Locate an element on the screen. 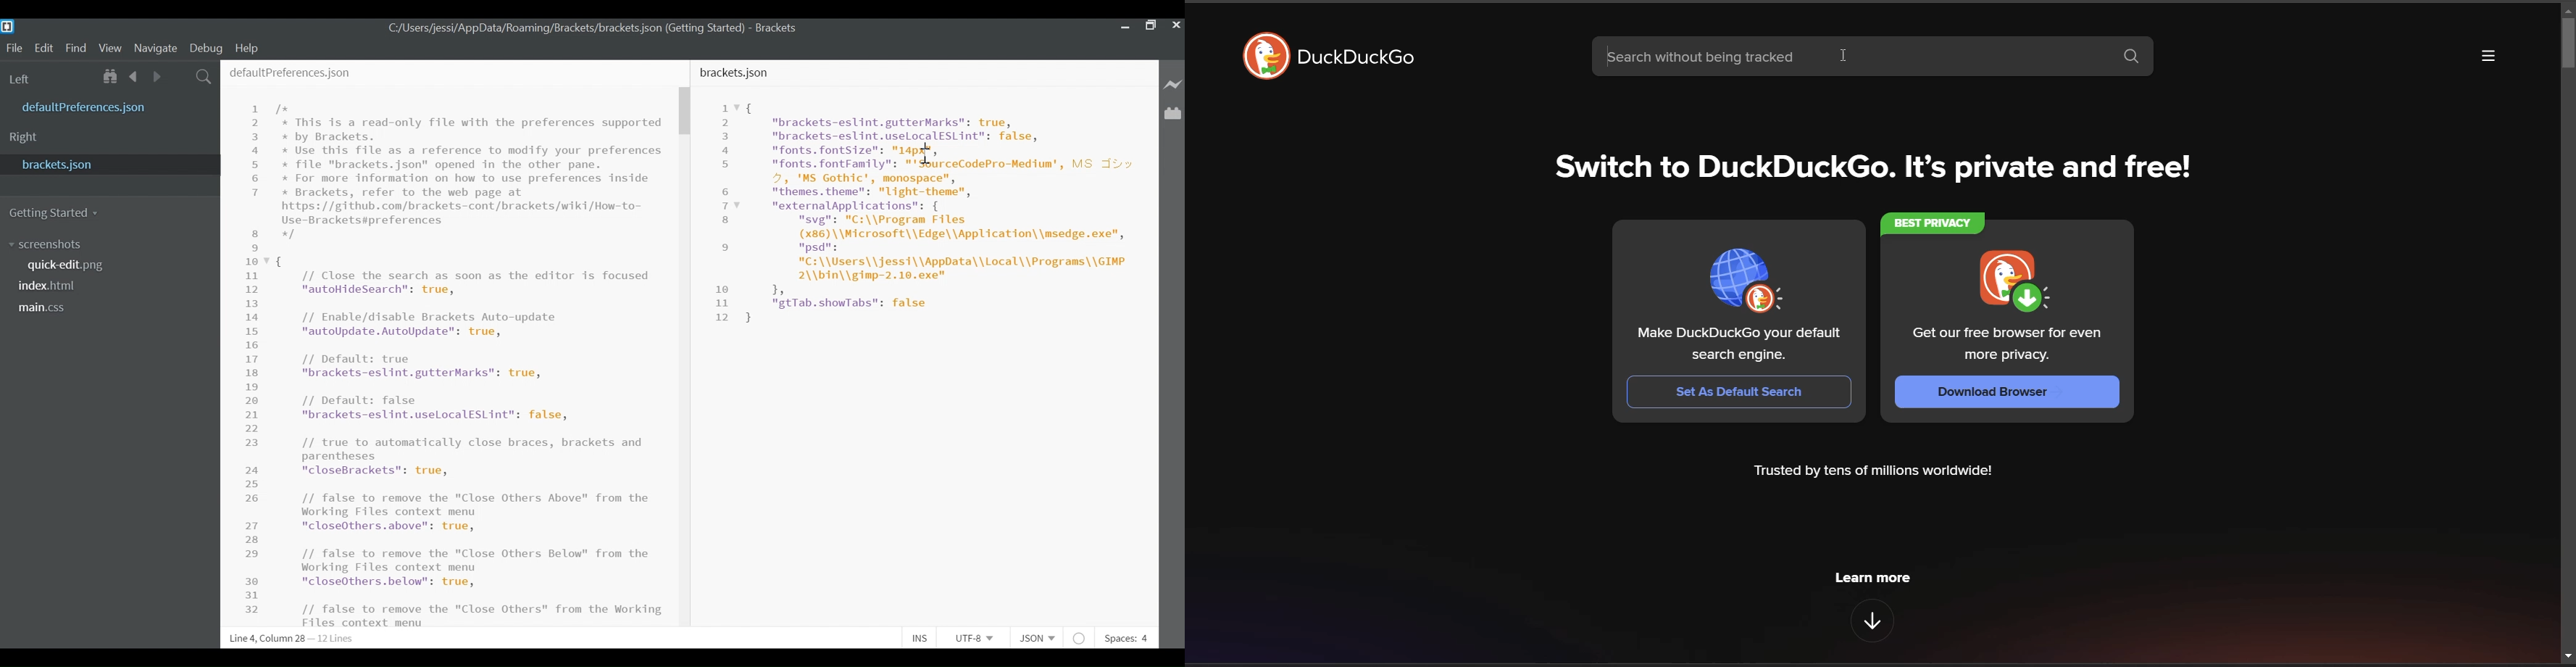 The height and width of the screenshot is (672, 2576). C:/Users/jessi/AppData/Roaming/Brackets/brackets.json (Getting Started) - Brackets is located at coordinates (593, 30).